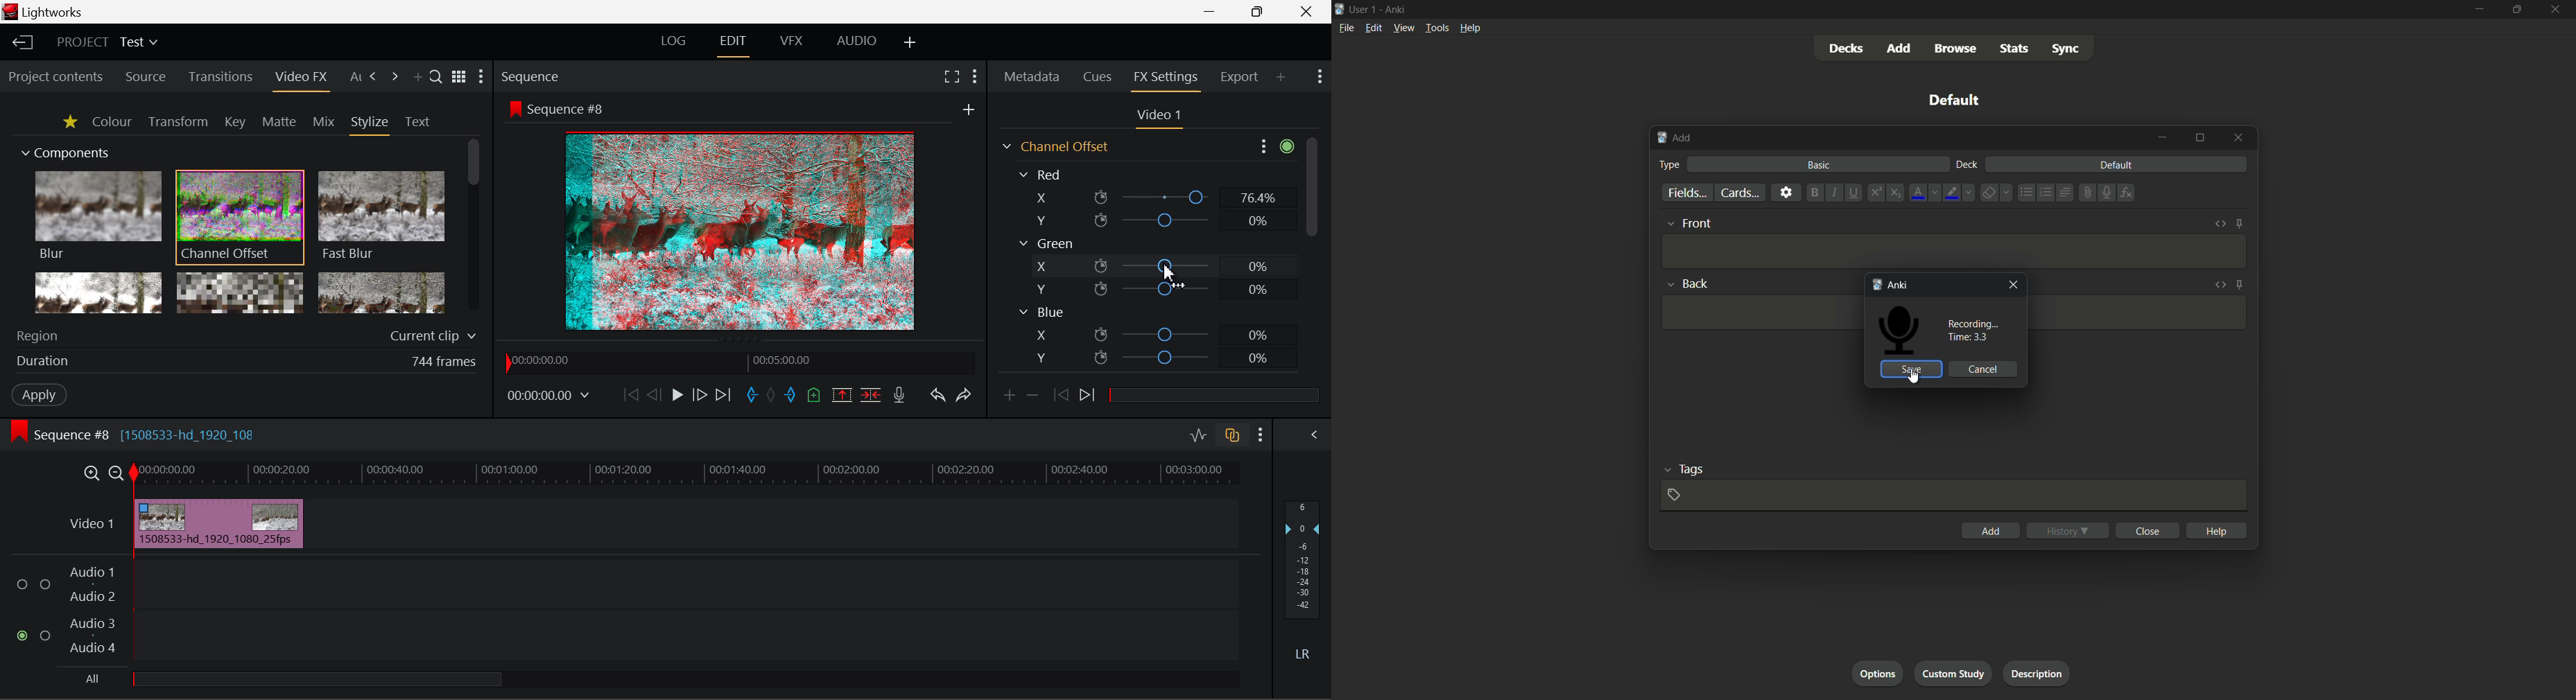 The image size is (2576, 700). Describe the element at coordinates (872, 396) in the screenshot. I see `Delete/Cut` at that location.